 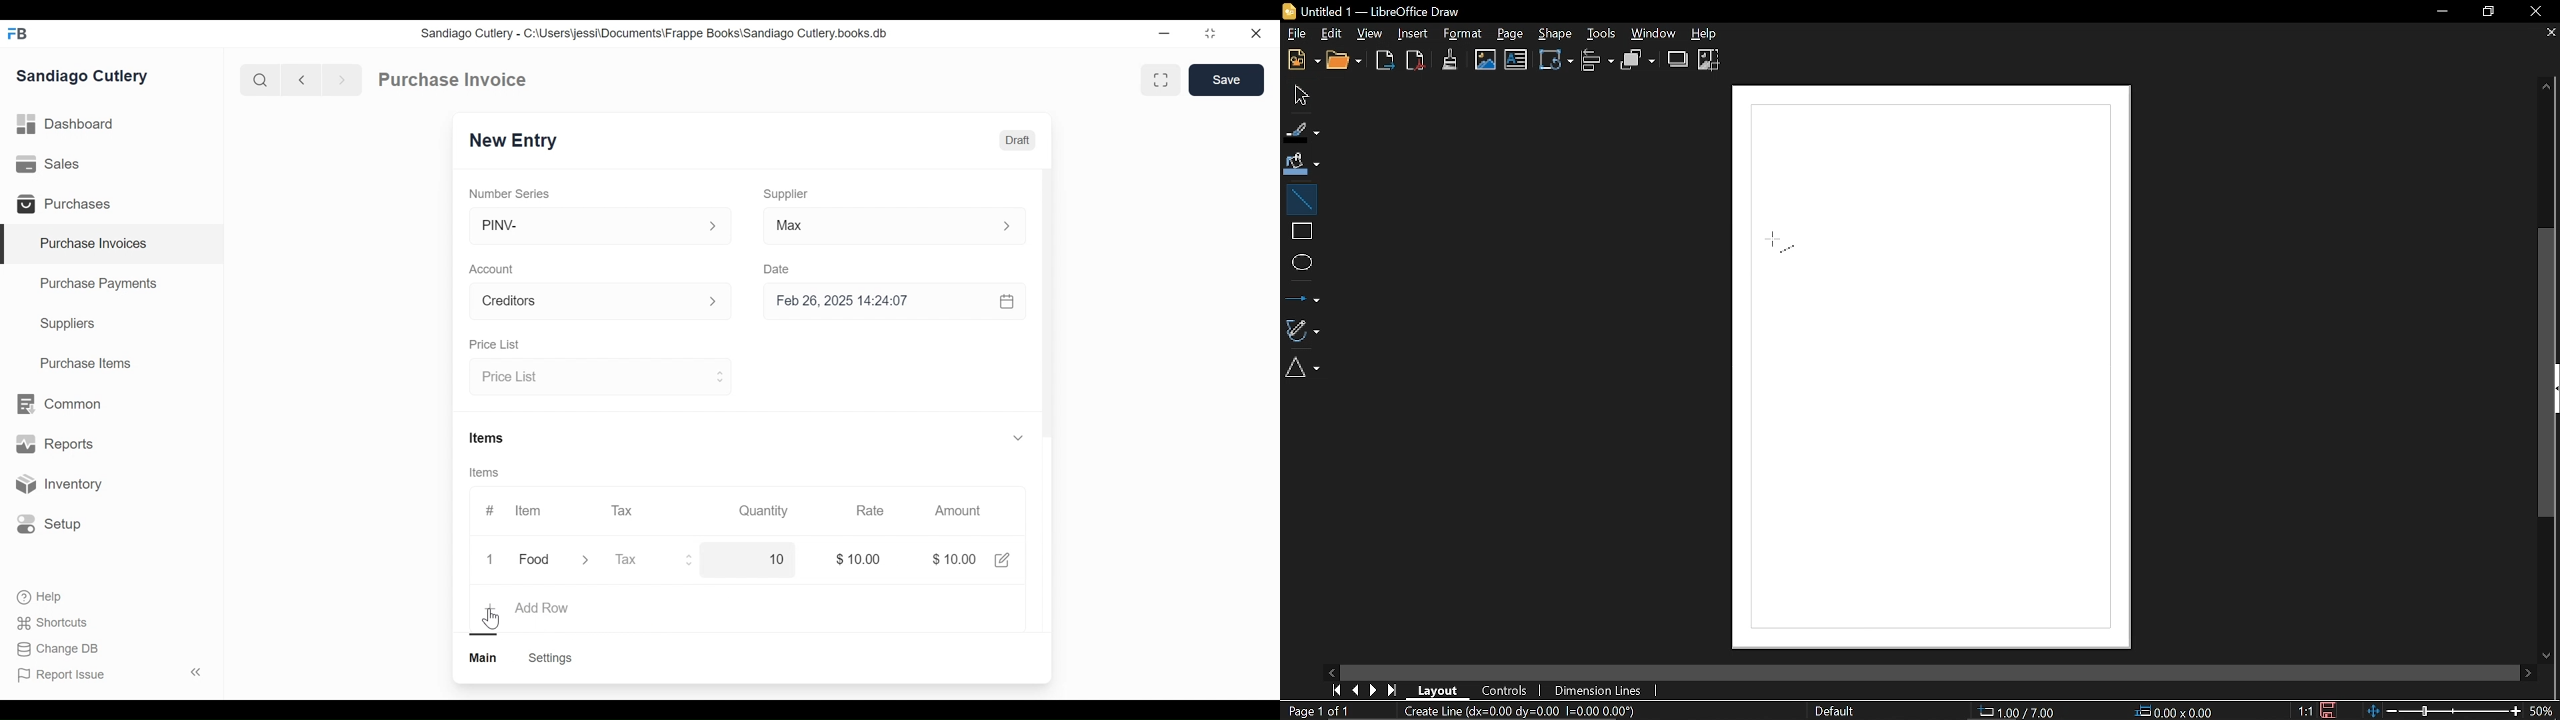 I want to click on Price List, so click(x=493, y=345).